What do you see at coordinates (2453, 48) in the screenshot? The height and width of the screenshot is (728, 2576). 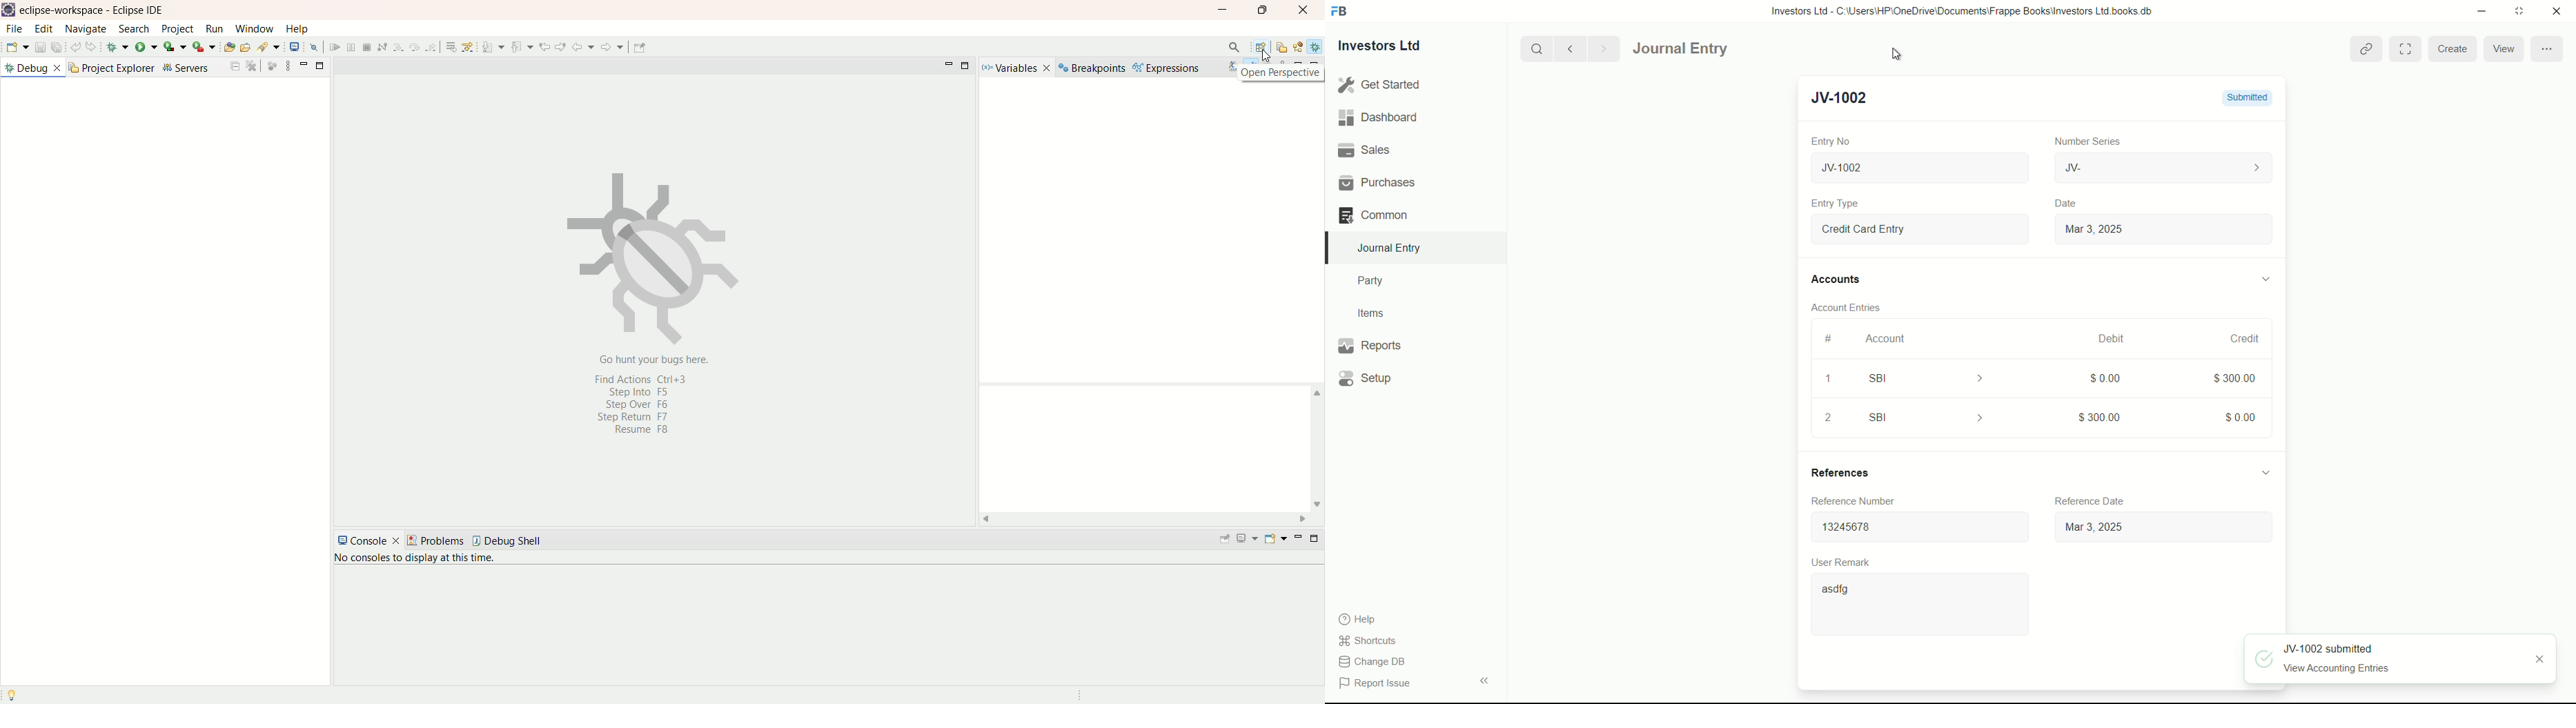 I see `create` at bounding box center [2453, 48].